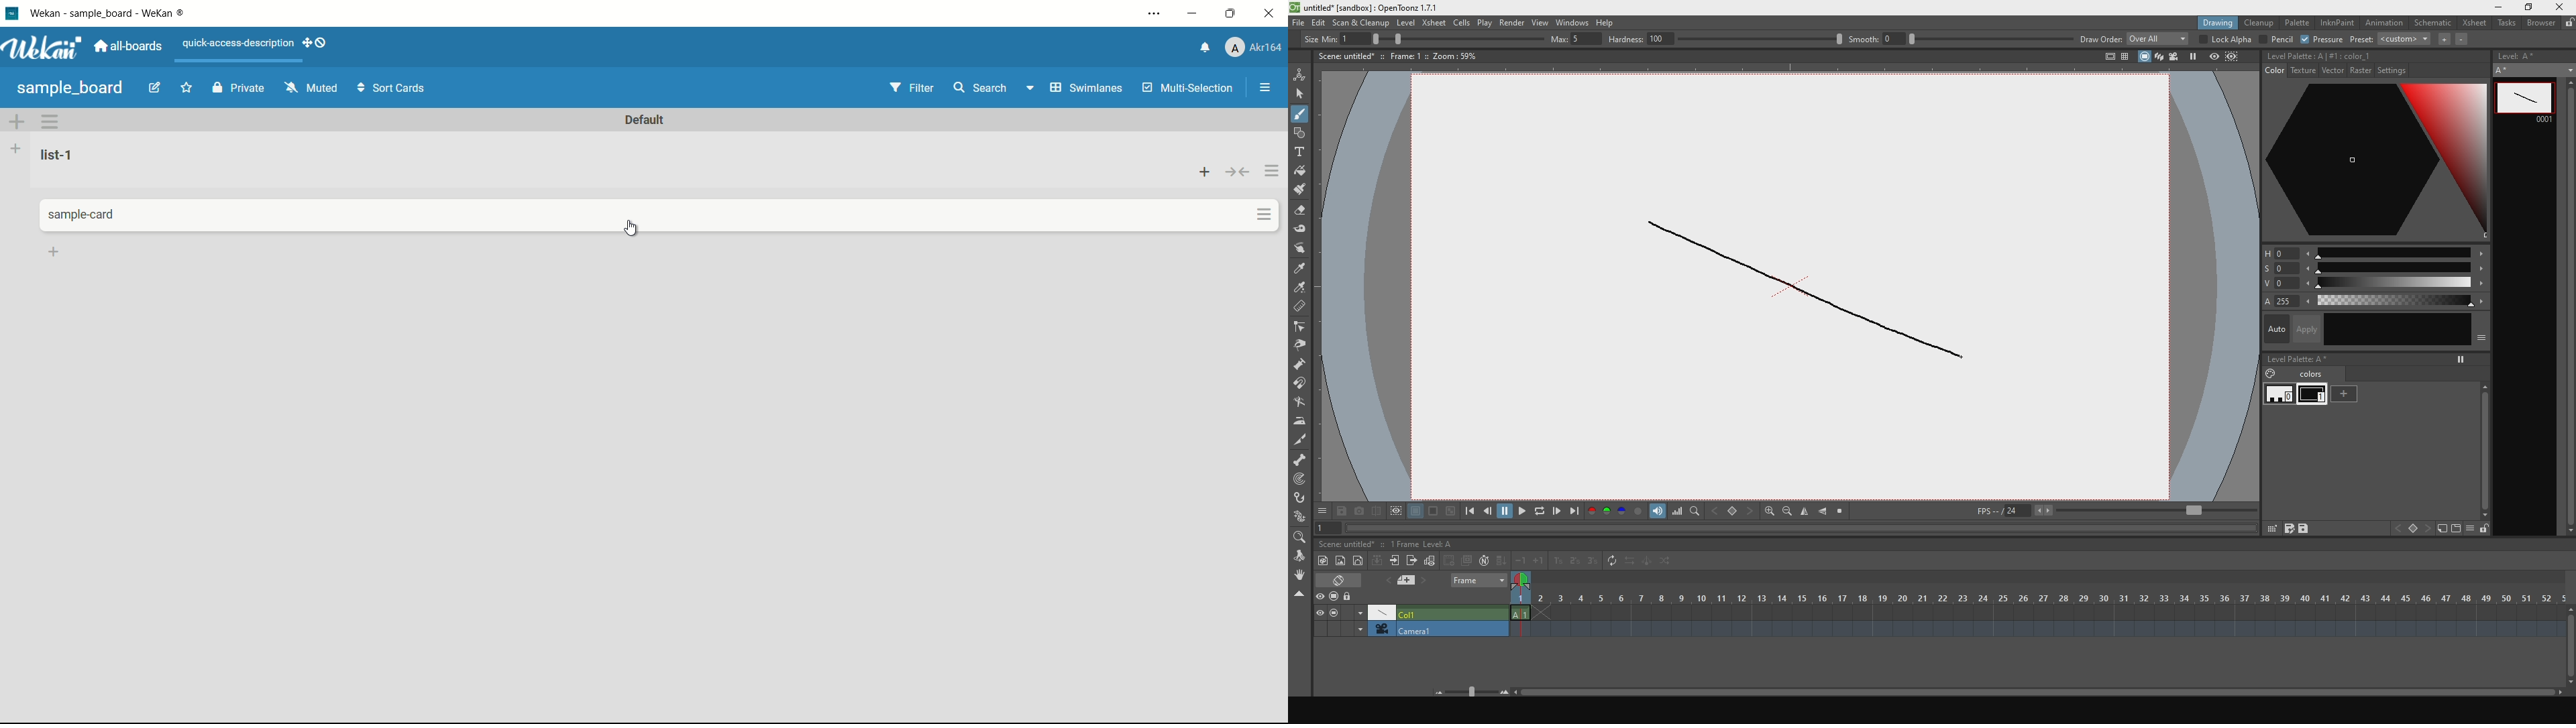 This screenshot has width=2576, height=728. What do you see at coordinates (2528, 8) in the screenshot?
I see `maximize` at bounding box center [2528, 8].